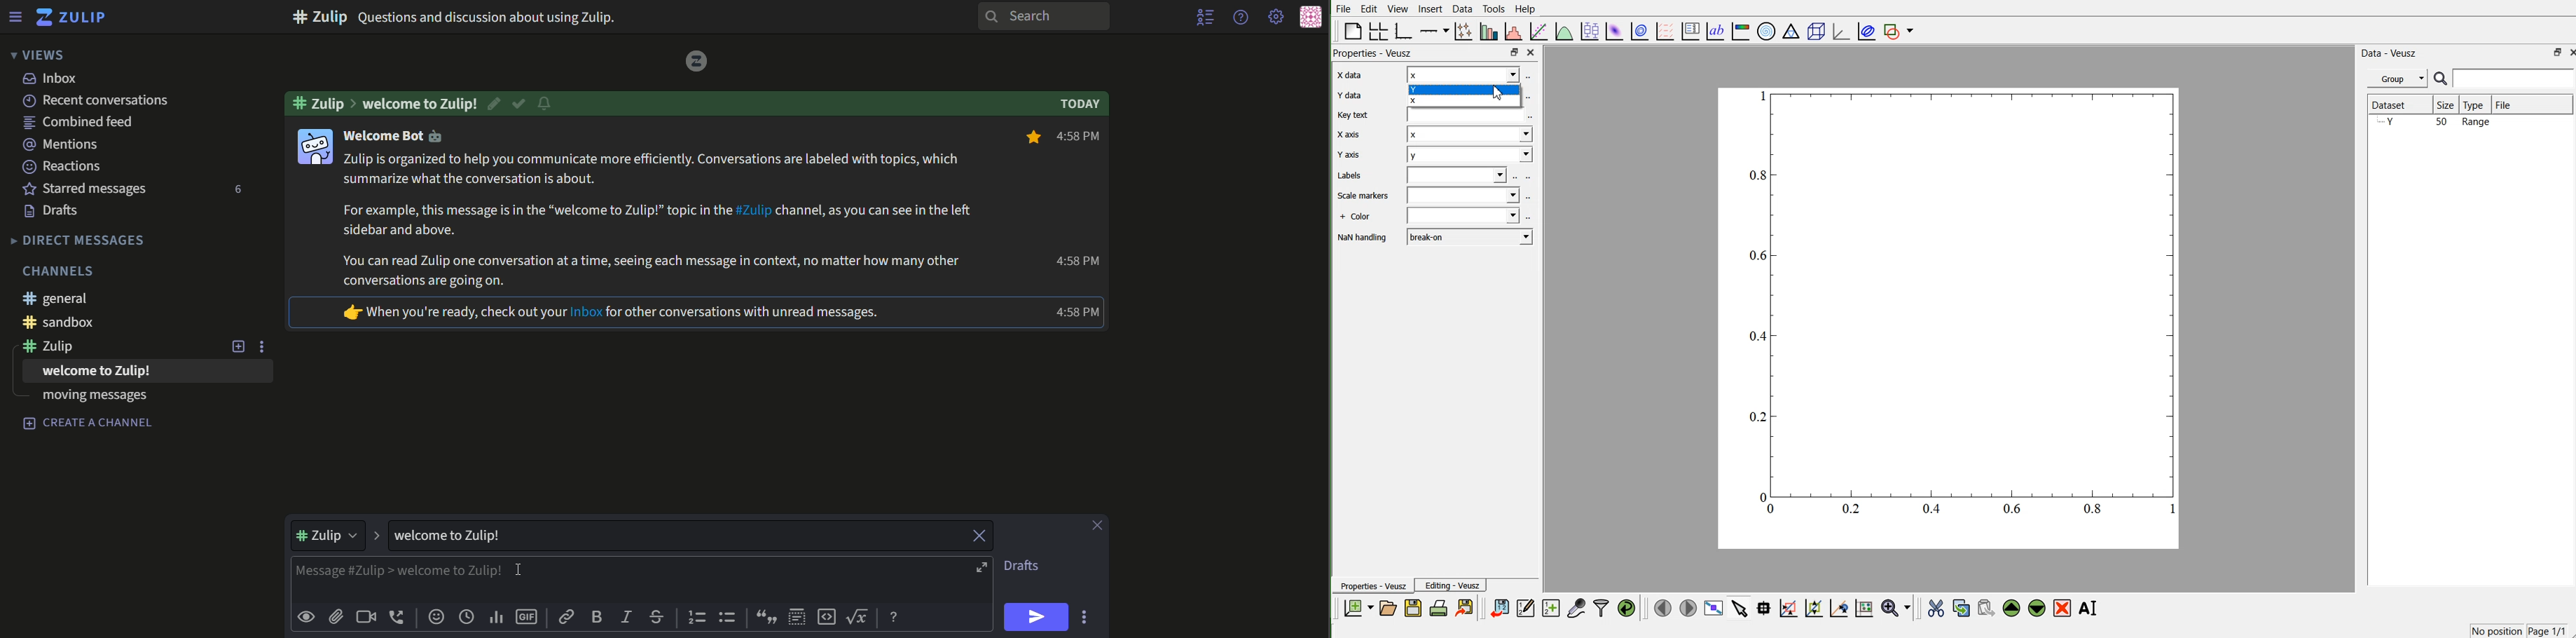 This screenshot has height=644, width=2576. What do you see at coordinates (305, 618) in the screenshot?
I see `preview` at bounding box center [305, 618].